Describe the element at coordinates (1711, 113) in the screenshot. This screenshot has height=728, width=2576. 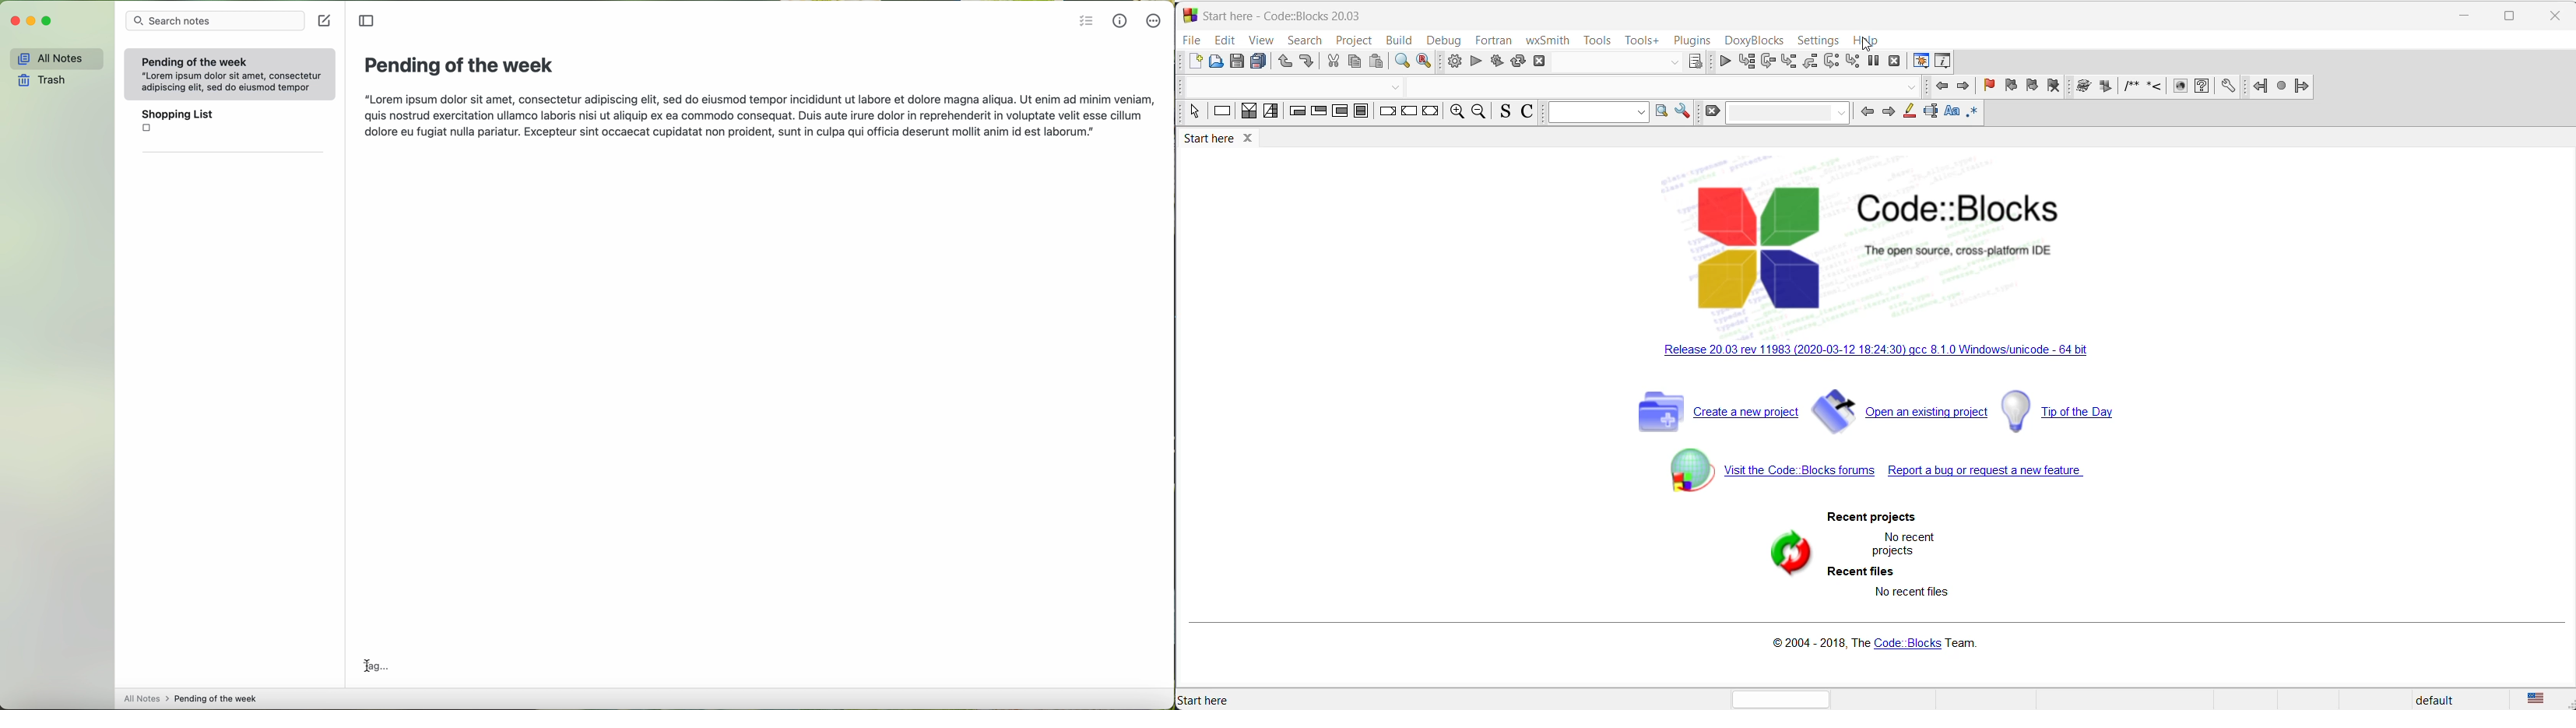
I see `clear` at that location.